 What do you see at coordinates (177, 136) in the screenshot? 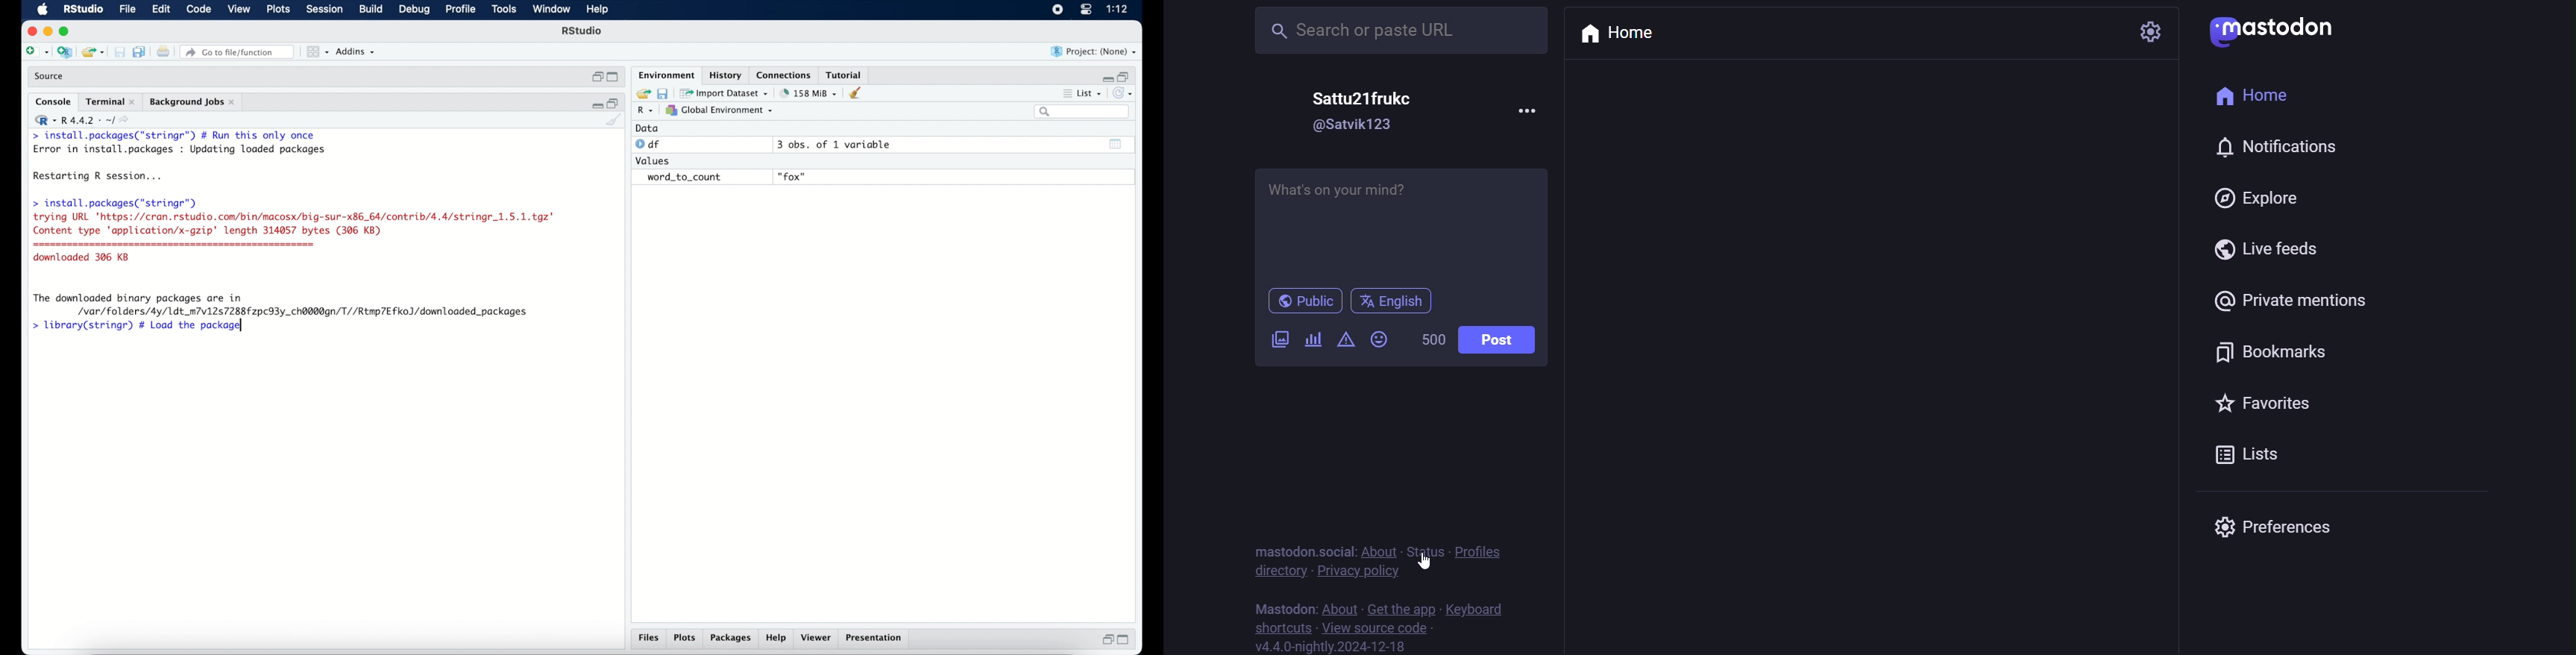
I see `> install.packages("stringr") # Run this only once|` at bounding box center [177, 136].